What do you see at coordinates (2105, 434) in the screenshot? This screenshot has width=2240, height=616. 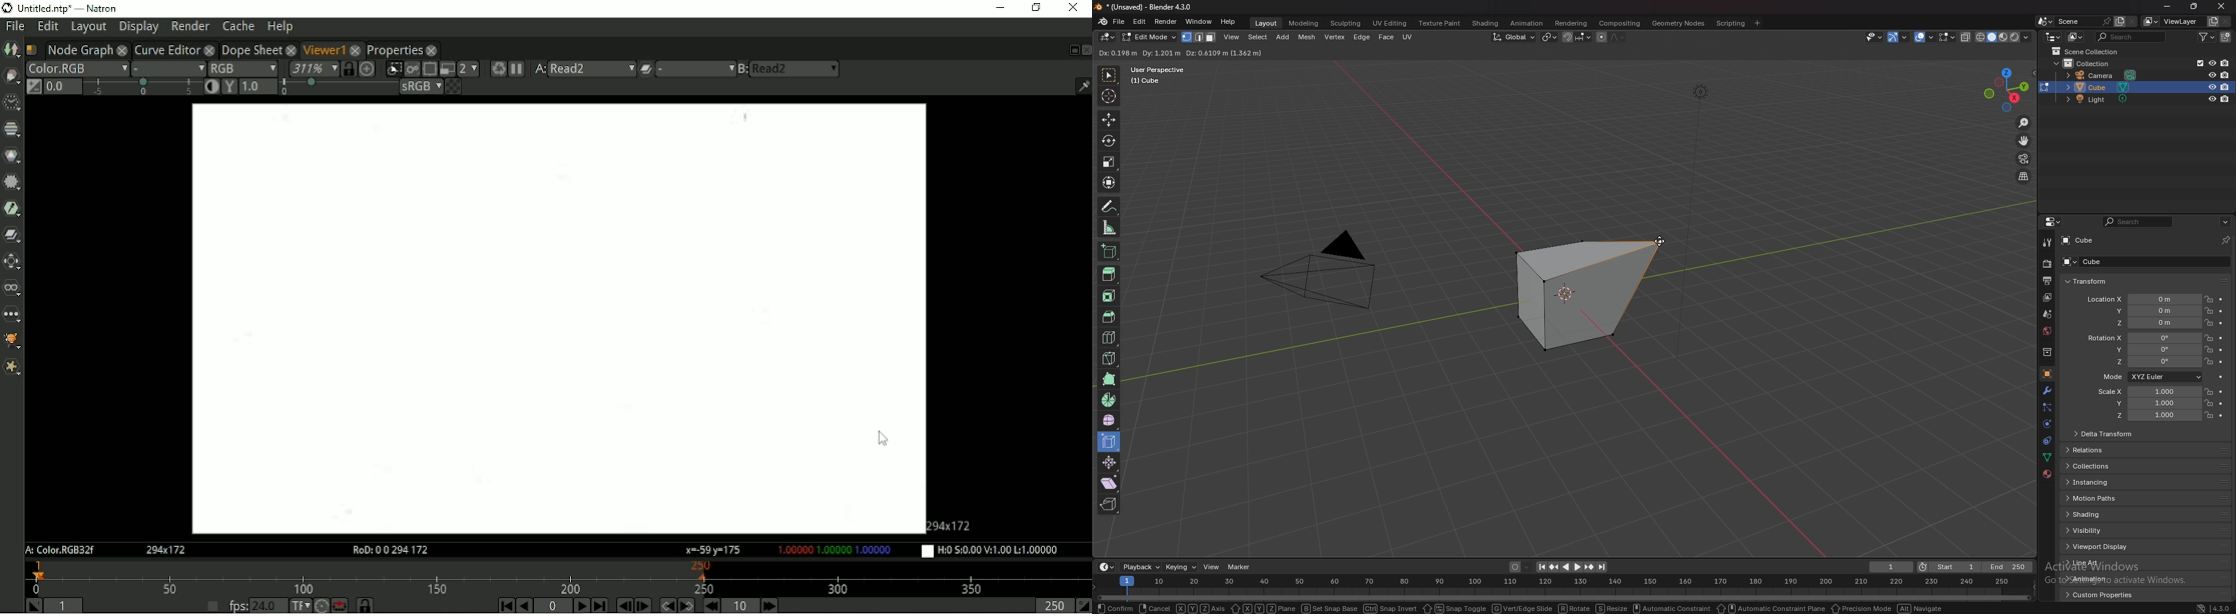 I see `delta transform` at bounding box center [2105, 434].